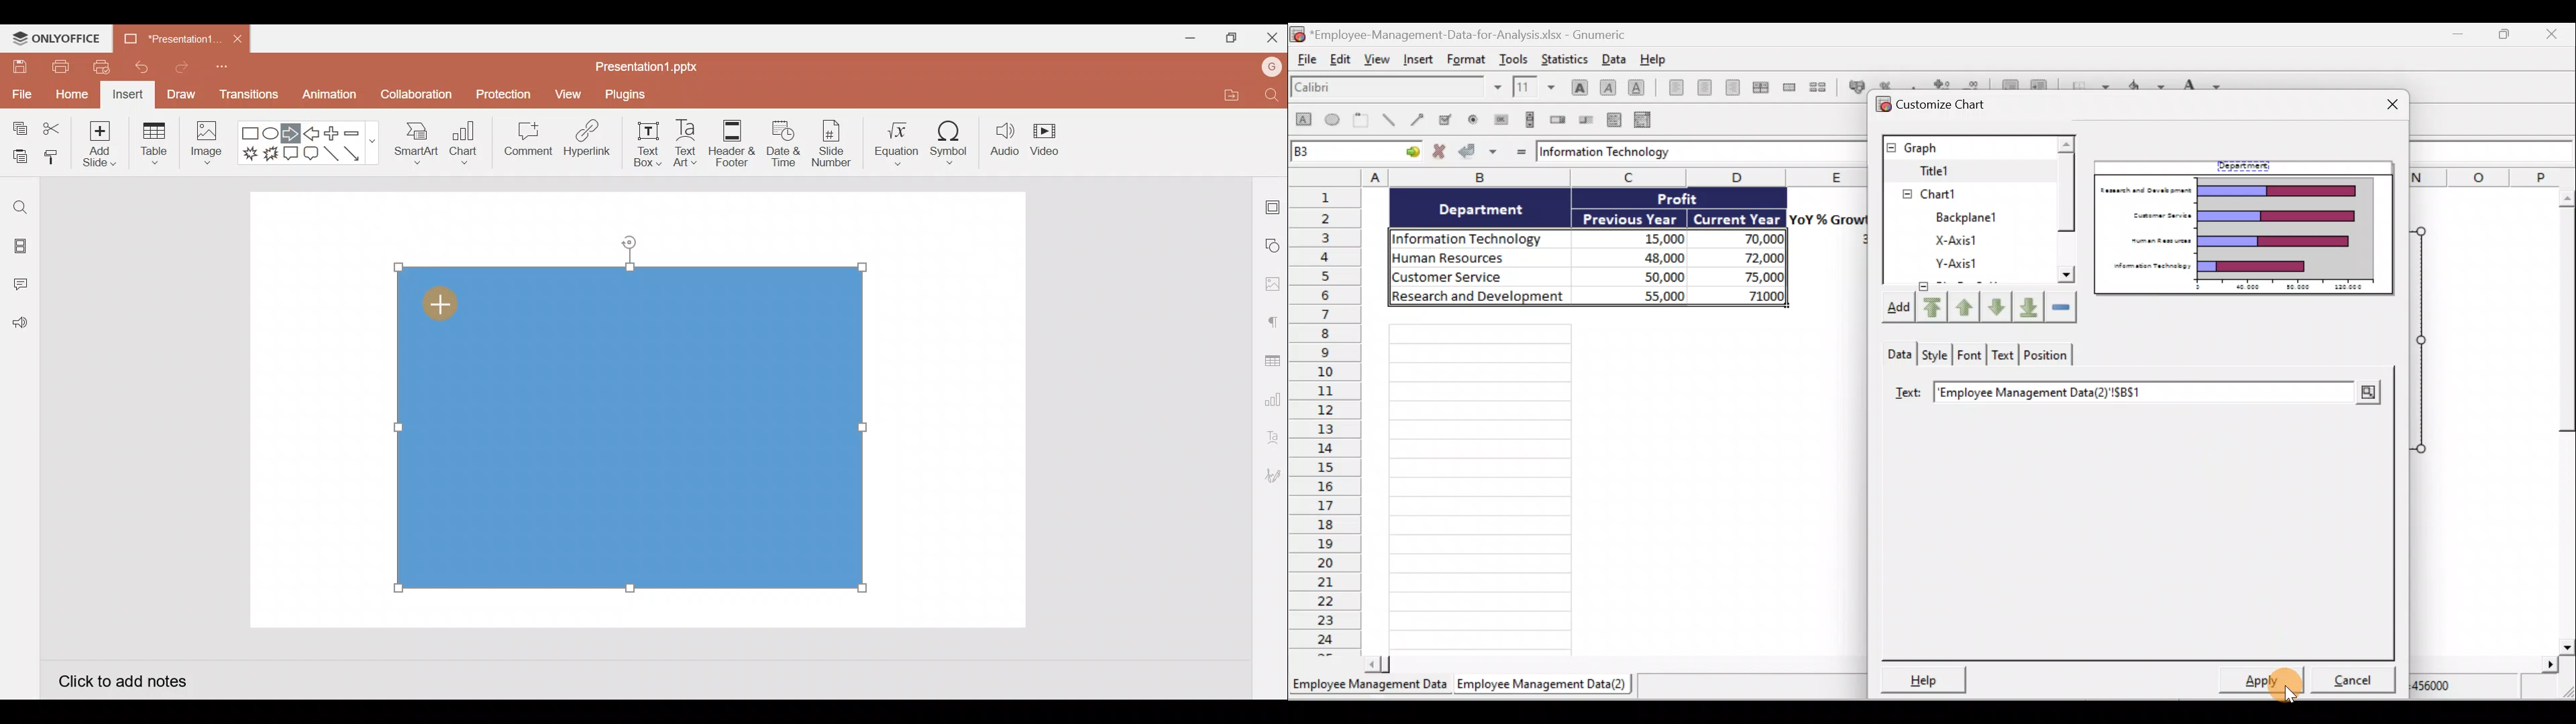  I want to click on X-axis 1, so click(1980, 217).